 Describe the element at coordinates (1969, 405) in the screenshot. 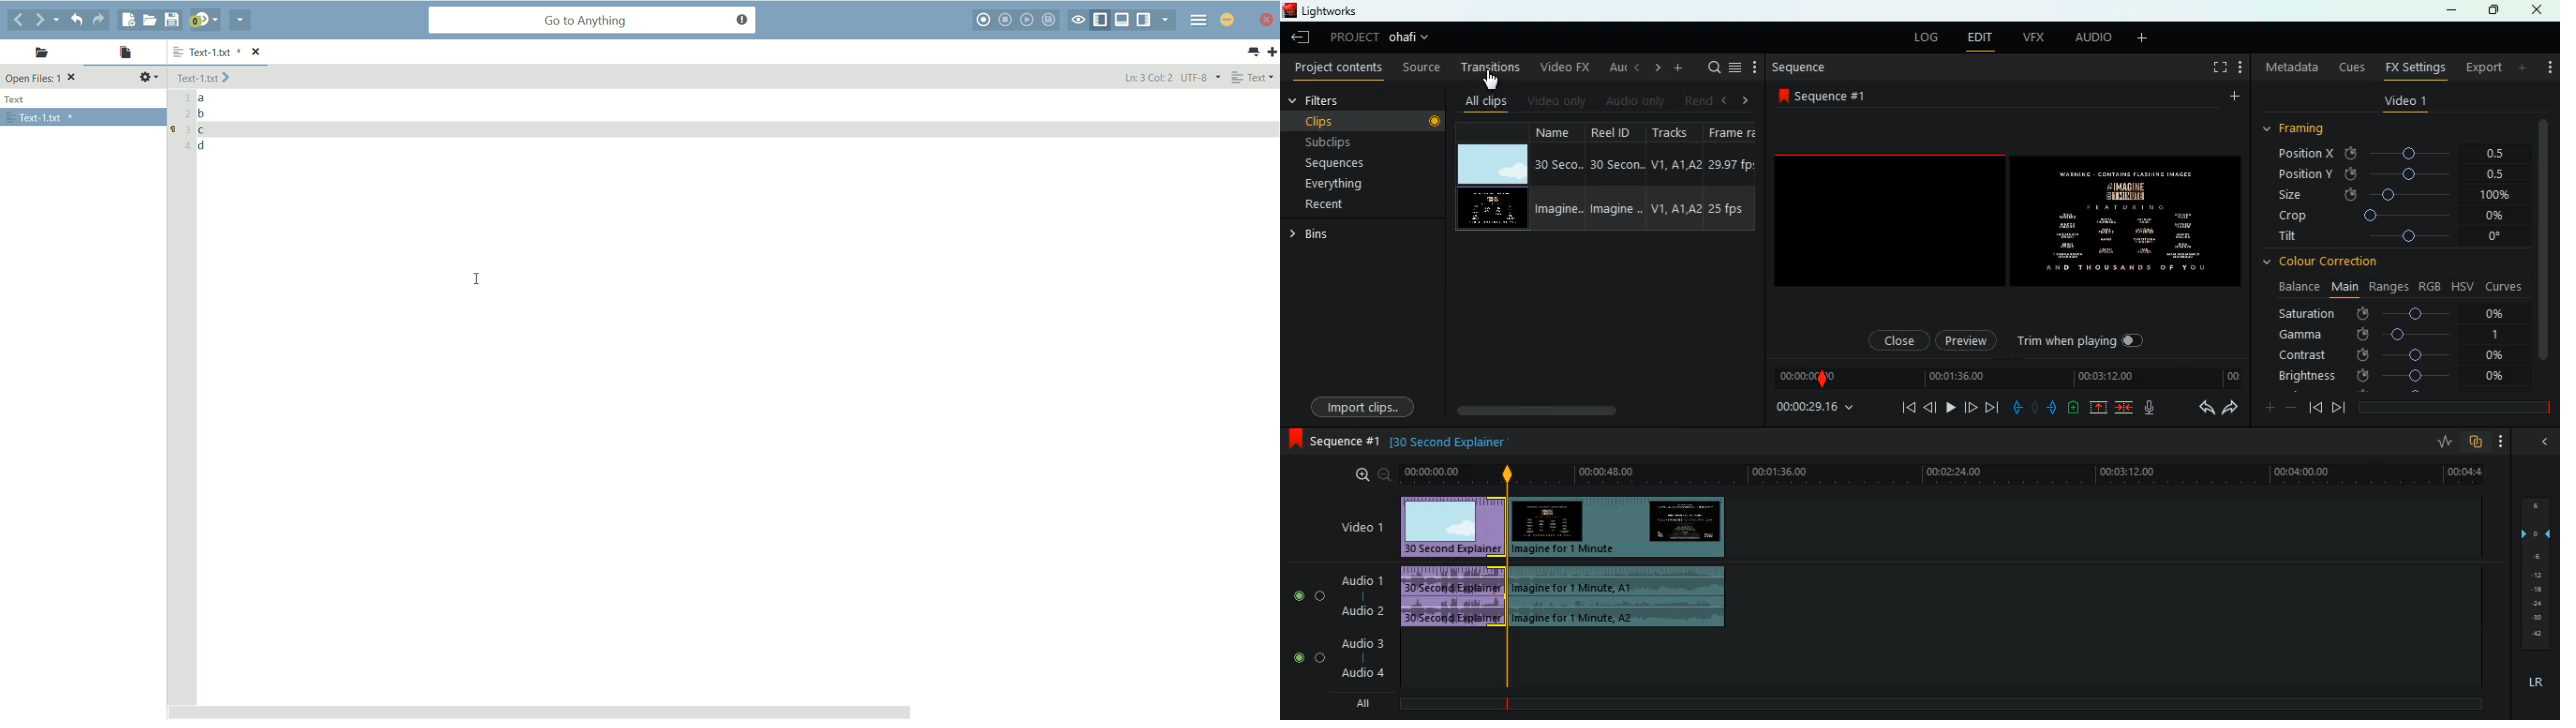

I see `front` at that location.